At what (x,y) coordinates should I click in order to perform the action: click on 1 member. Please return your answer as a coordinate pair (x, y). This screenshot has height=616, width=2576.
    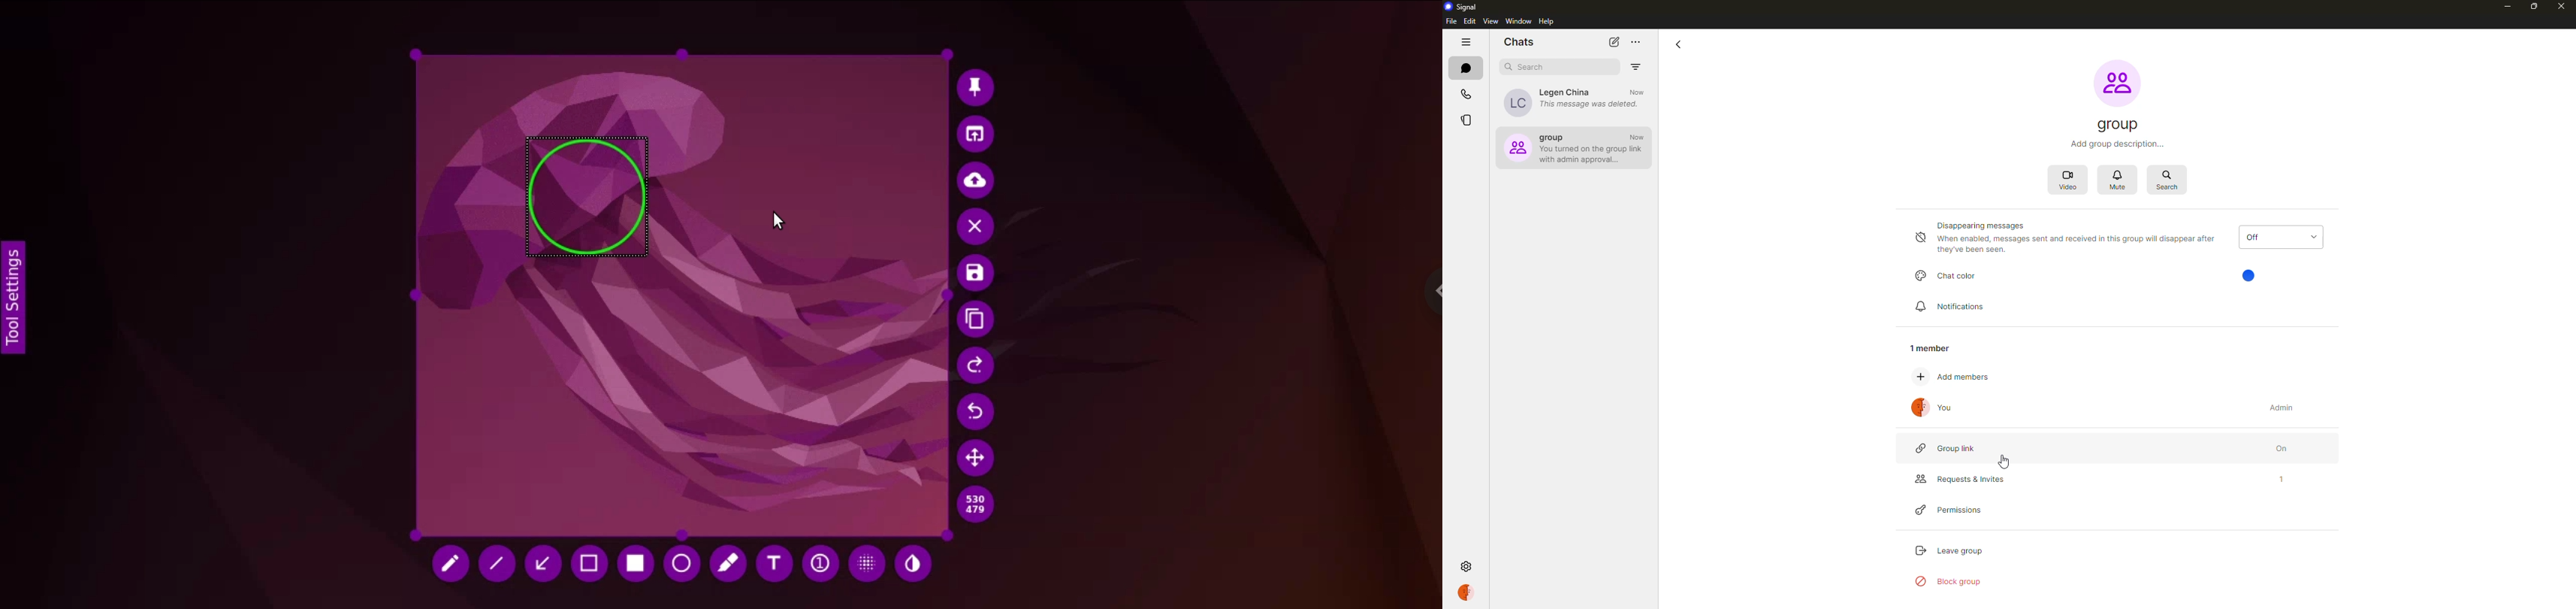
    Looking at the image, I should click on (1934, 349).